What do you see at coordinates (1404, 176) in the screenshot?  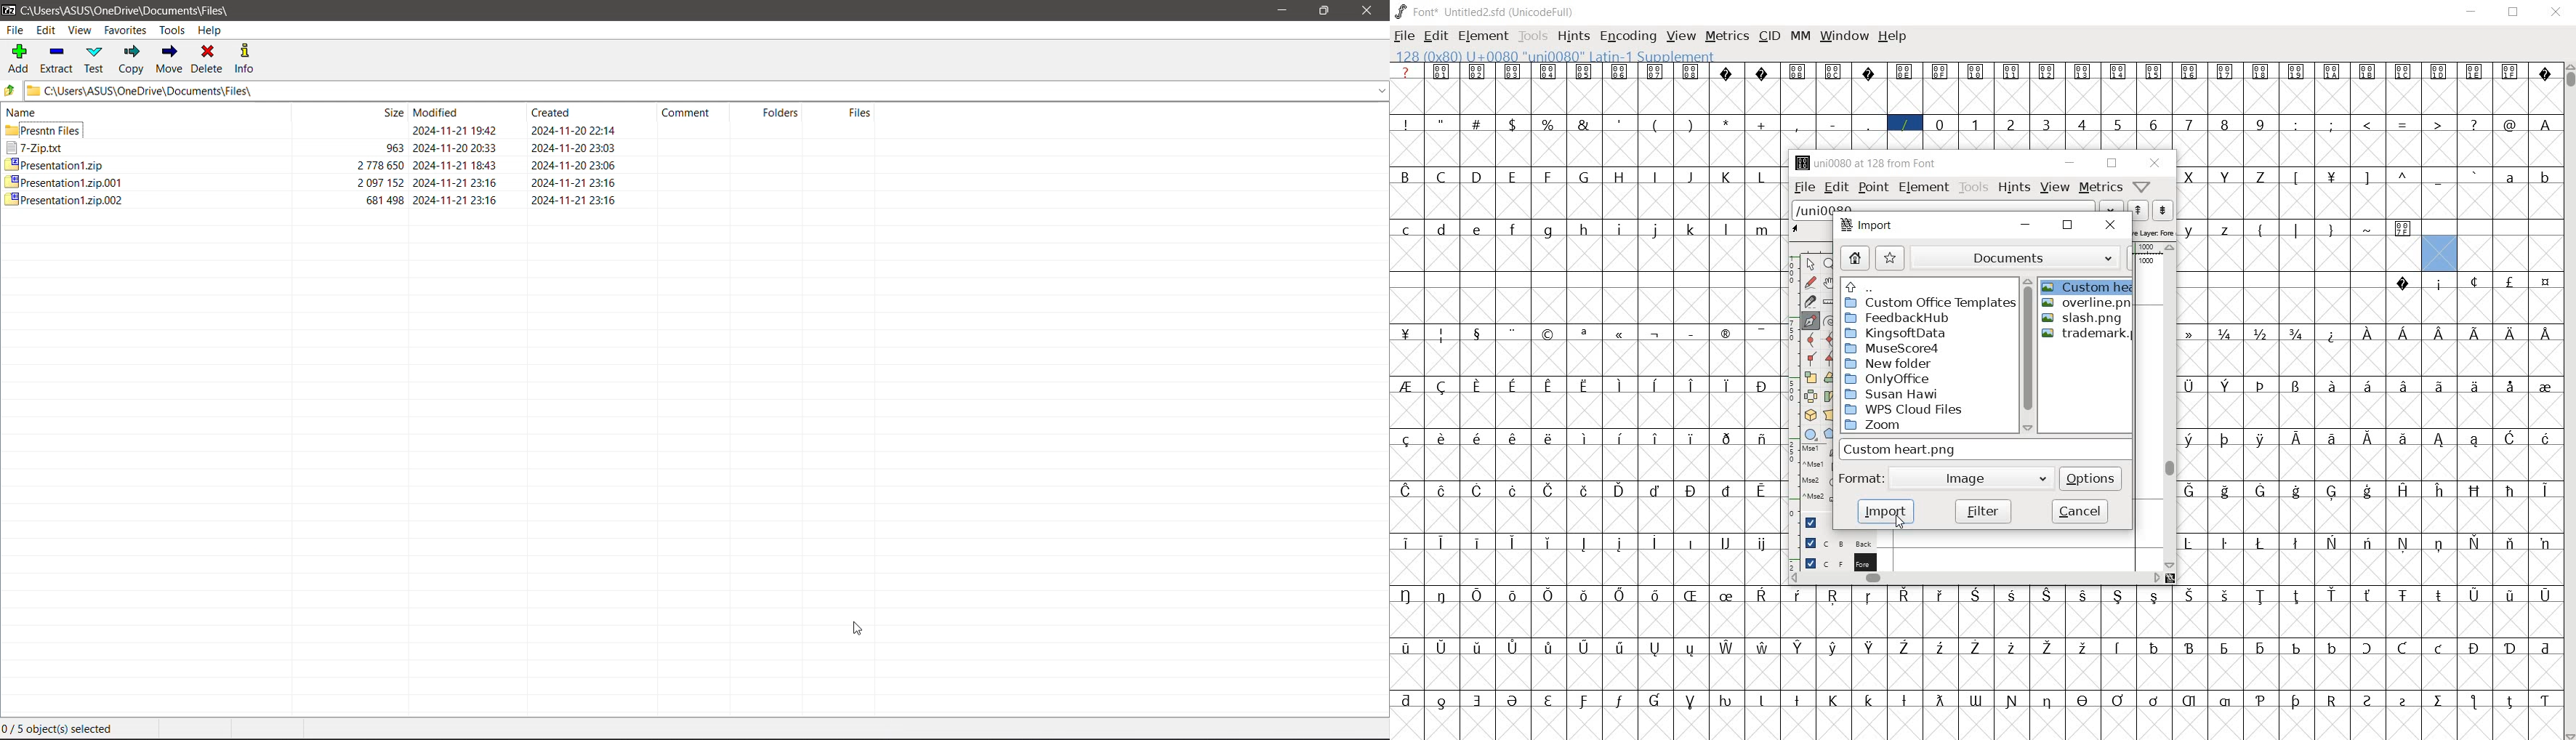 I see `glyph` at bounding box center [1404, 176].